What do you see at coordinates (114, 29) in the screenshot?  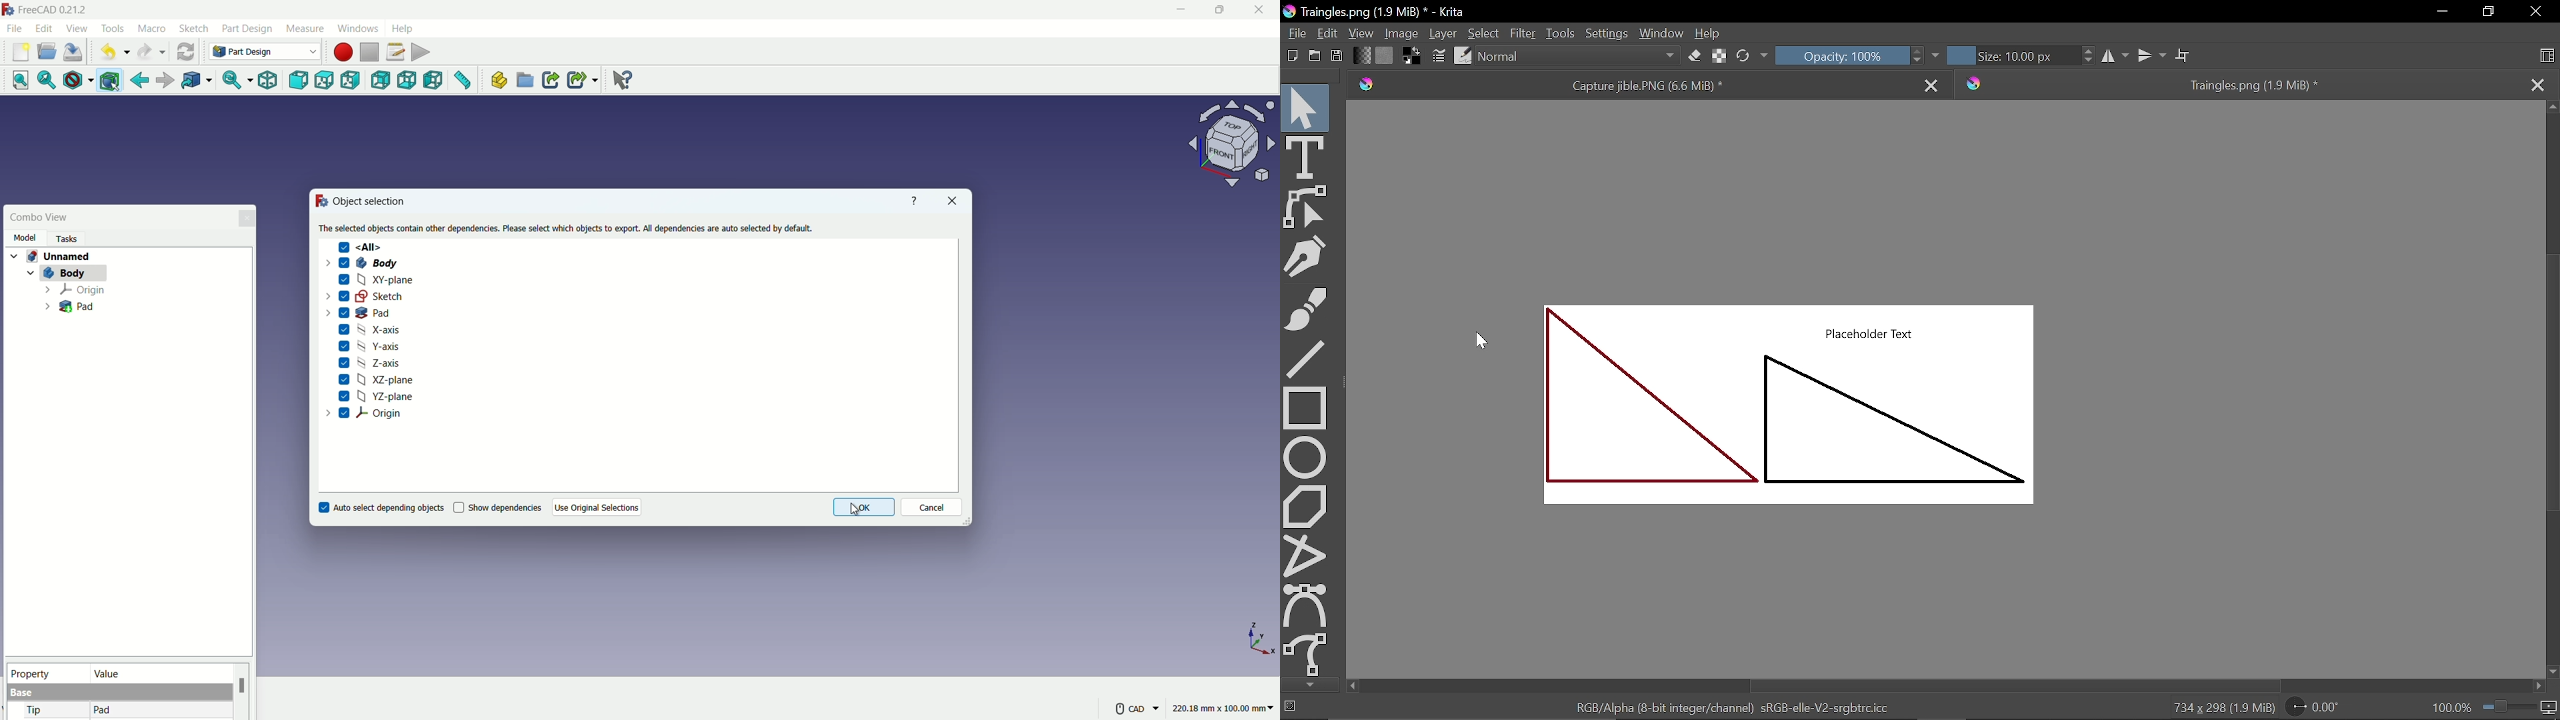 I see `tools` at bounding box center [114, 29].